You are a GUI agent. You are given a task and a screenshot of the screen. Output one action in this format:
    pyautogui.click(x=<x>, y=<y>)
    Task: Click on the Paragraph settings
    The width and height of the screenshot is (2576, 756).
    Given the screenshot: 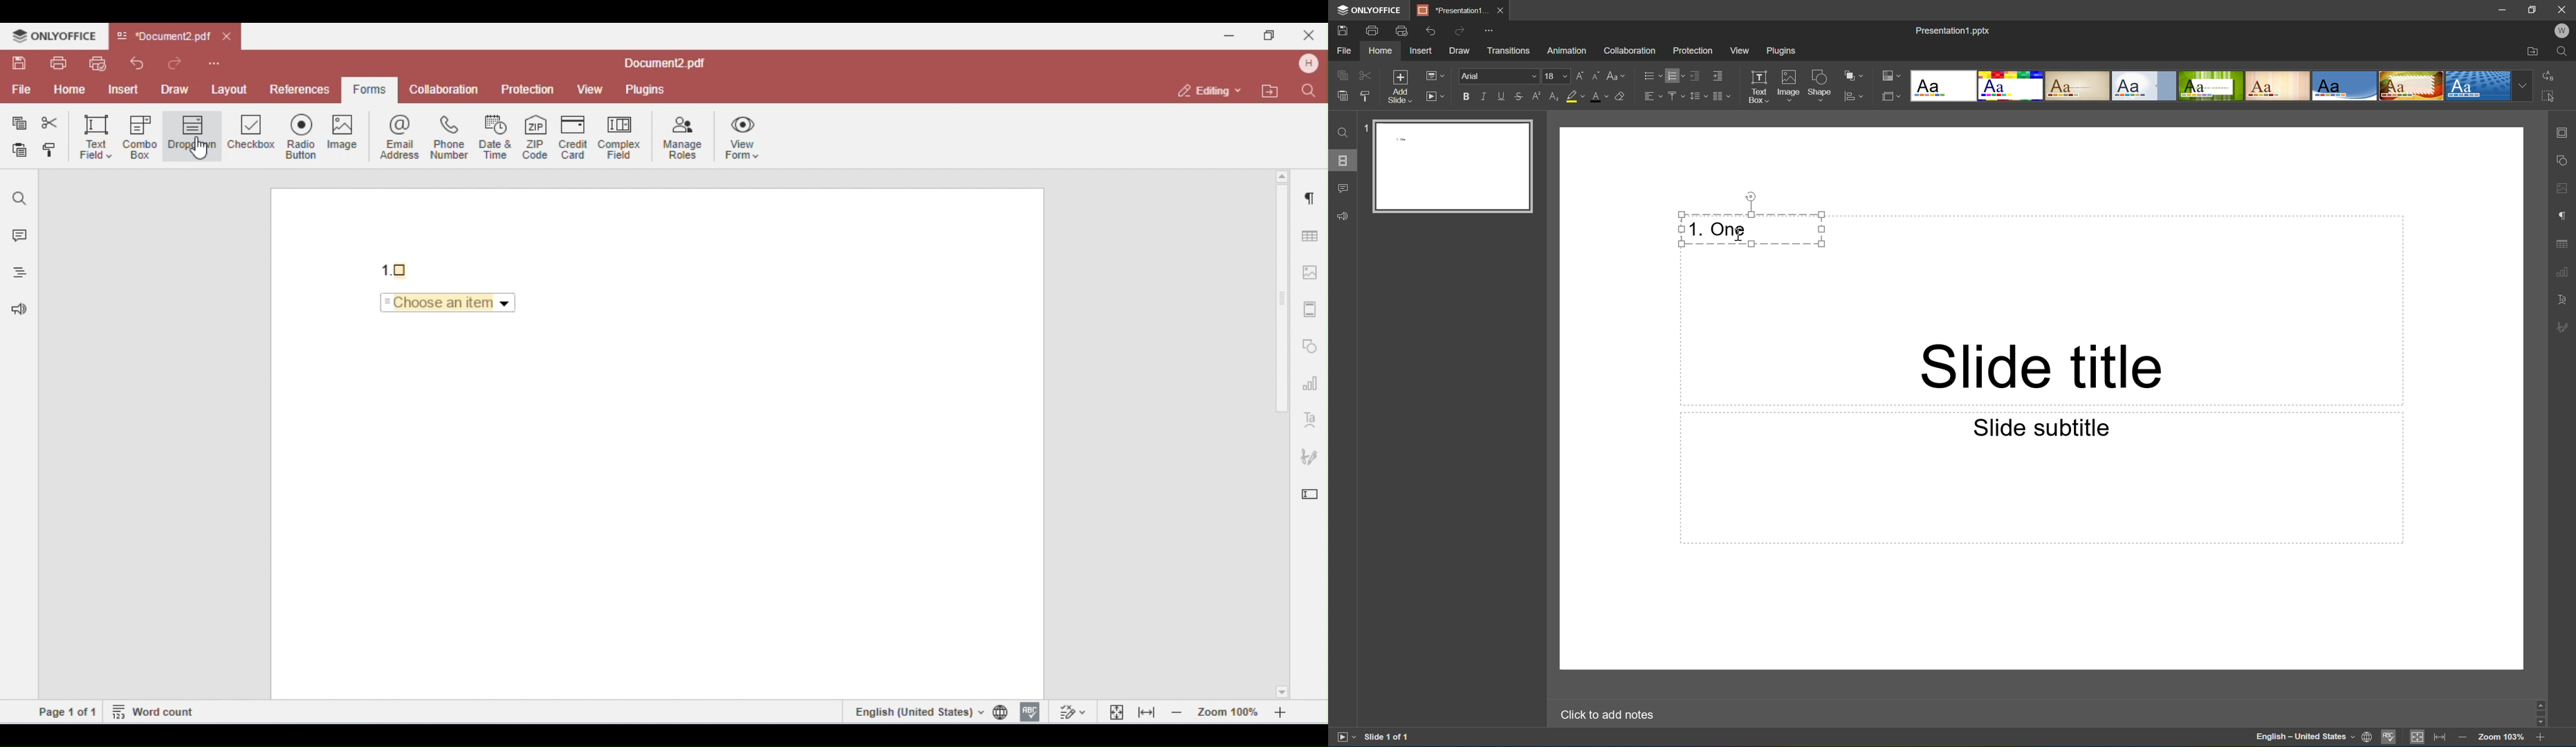 What is the action you would take?
    pyautogui.click(x=2567, y=214)
    